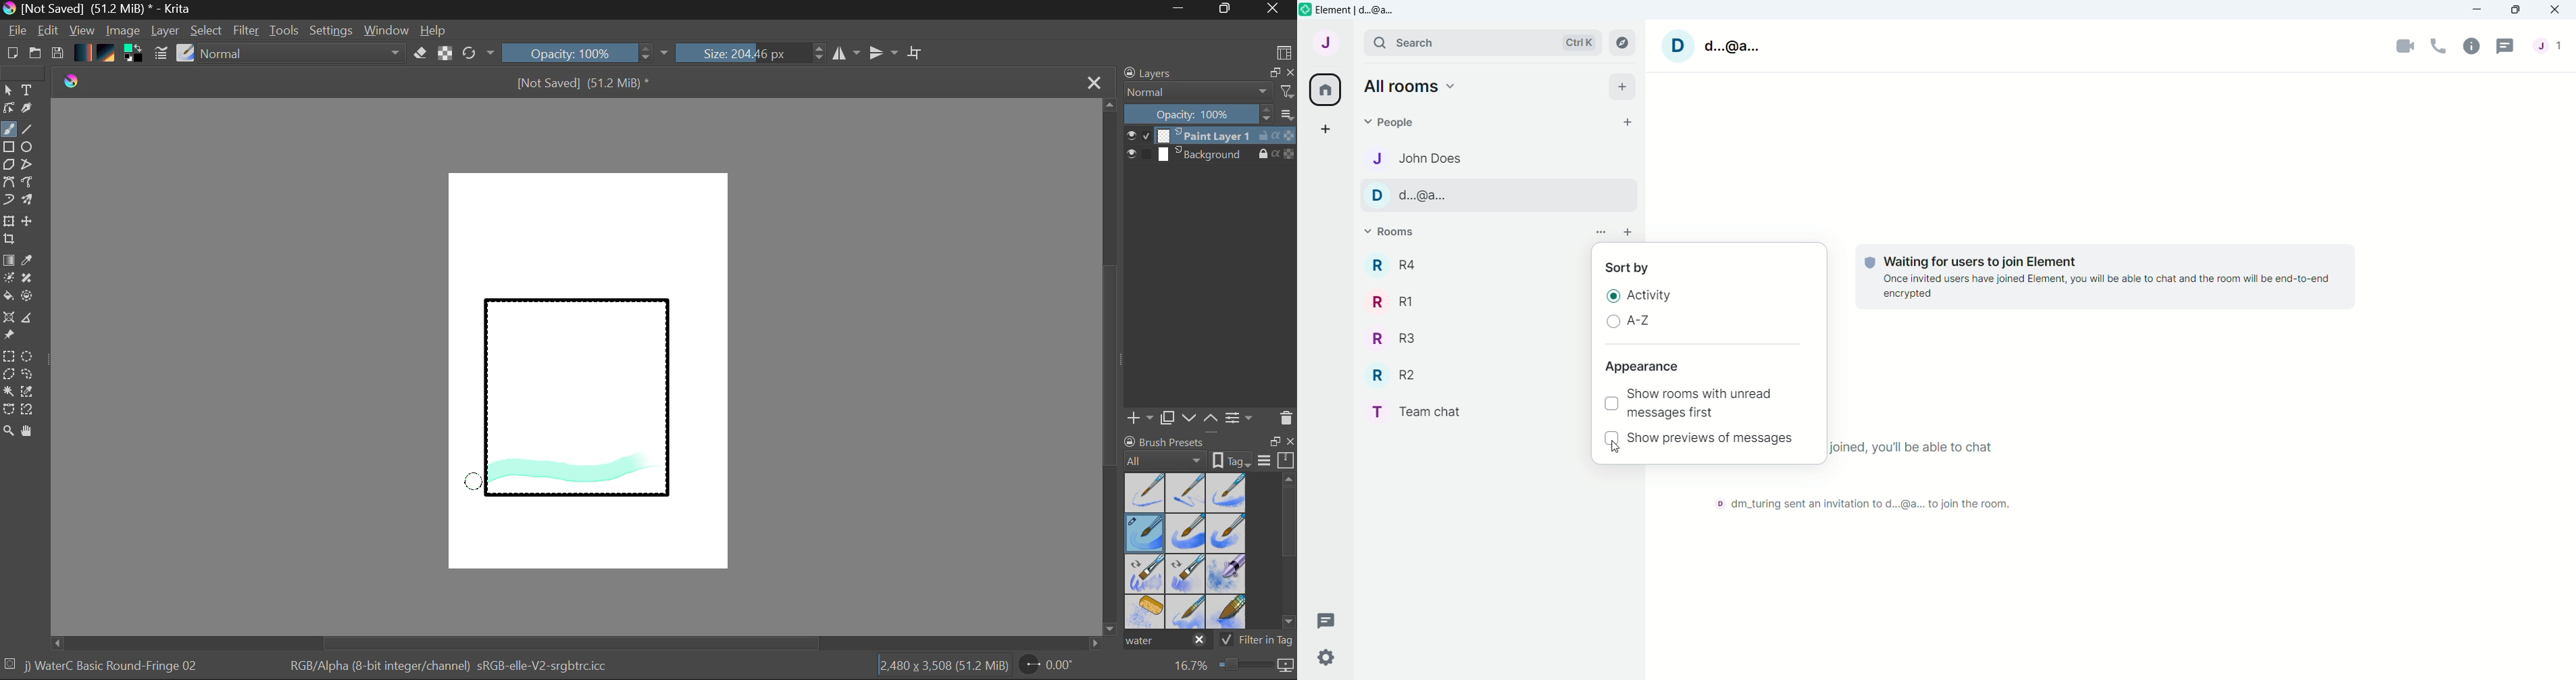 The width and height of the screenshot is (2576, 700). What do you see at coordinates (1639, 321) in the screenshot?
I see `A-Z` at bounding box center [1639, 321].